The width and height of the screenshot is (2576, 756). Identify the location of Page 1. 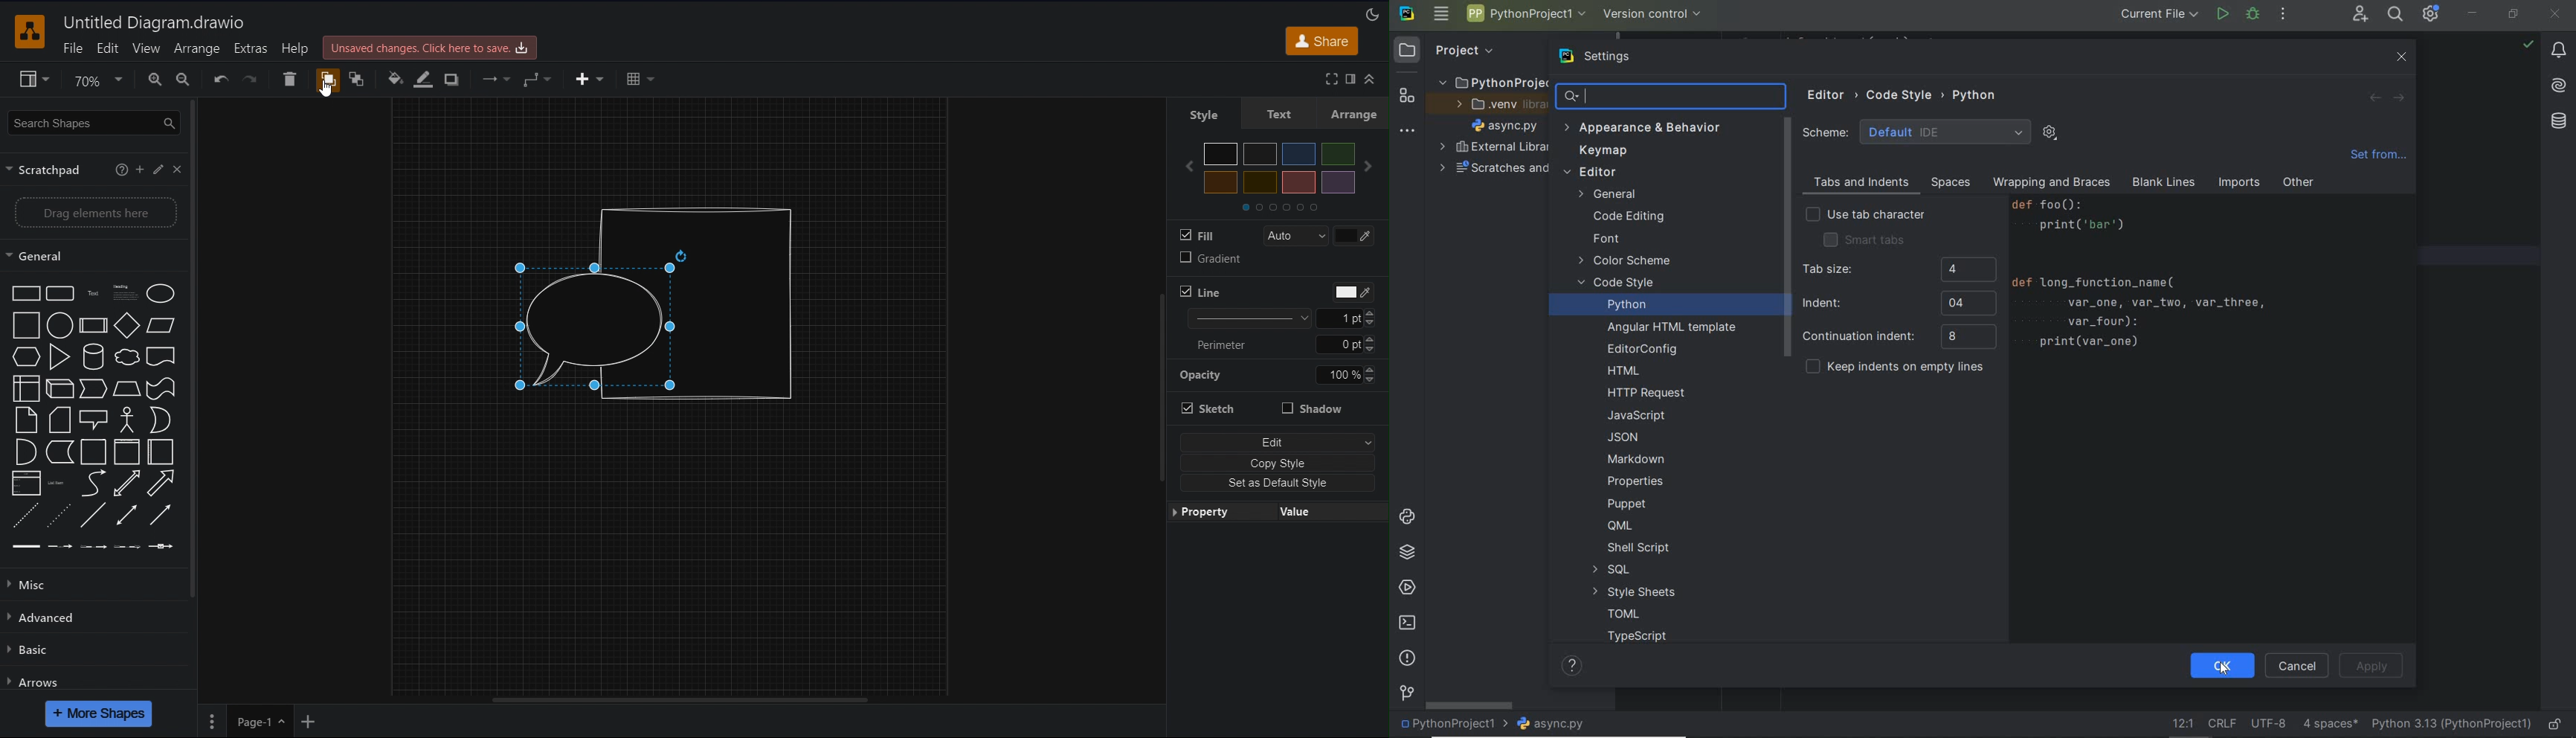
(260, 721).